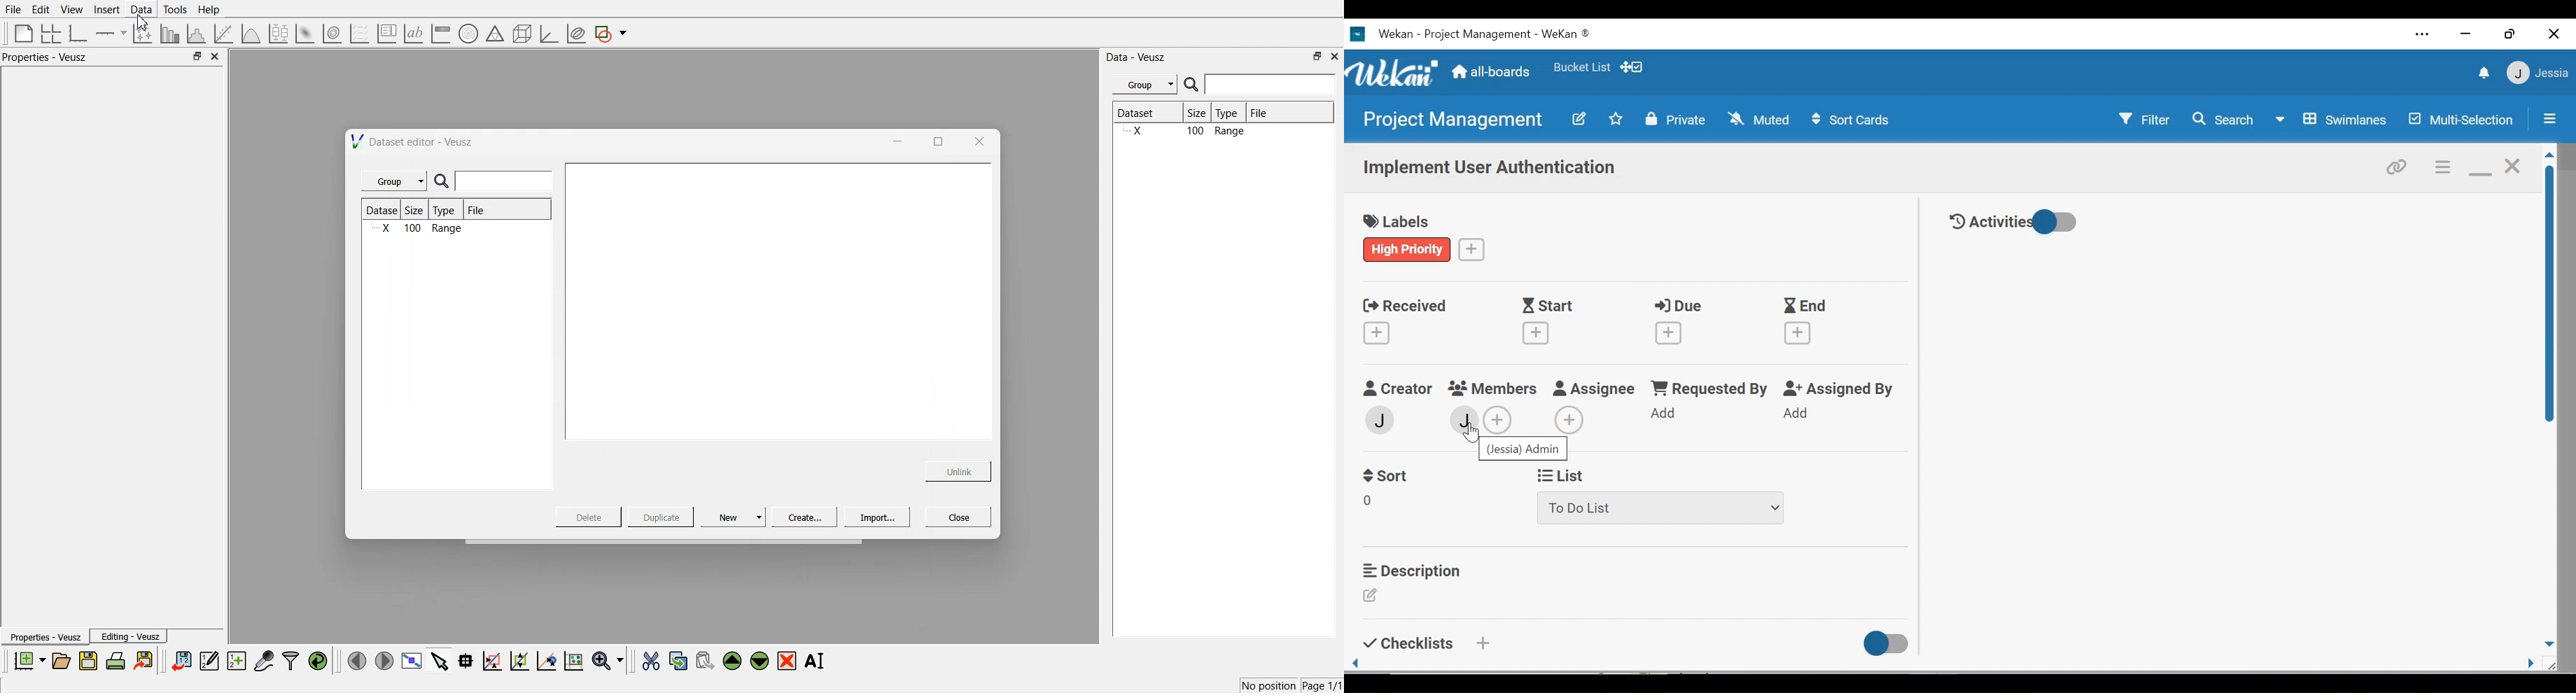  Describe the element at coordinates (79, 33) in the screenshot. I see `base graphs` at that location.